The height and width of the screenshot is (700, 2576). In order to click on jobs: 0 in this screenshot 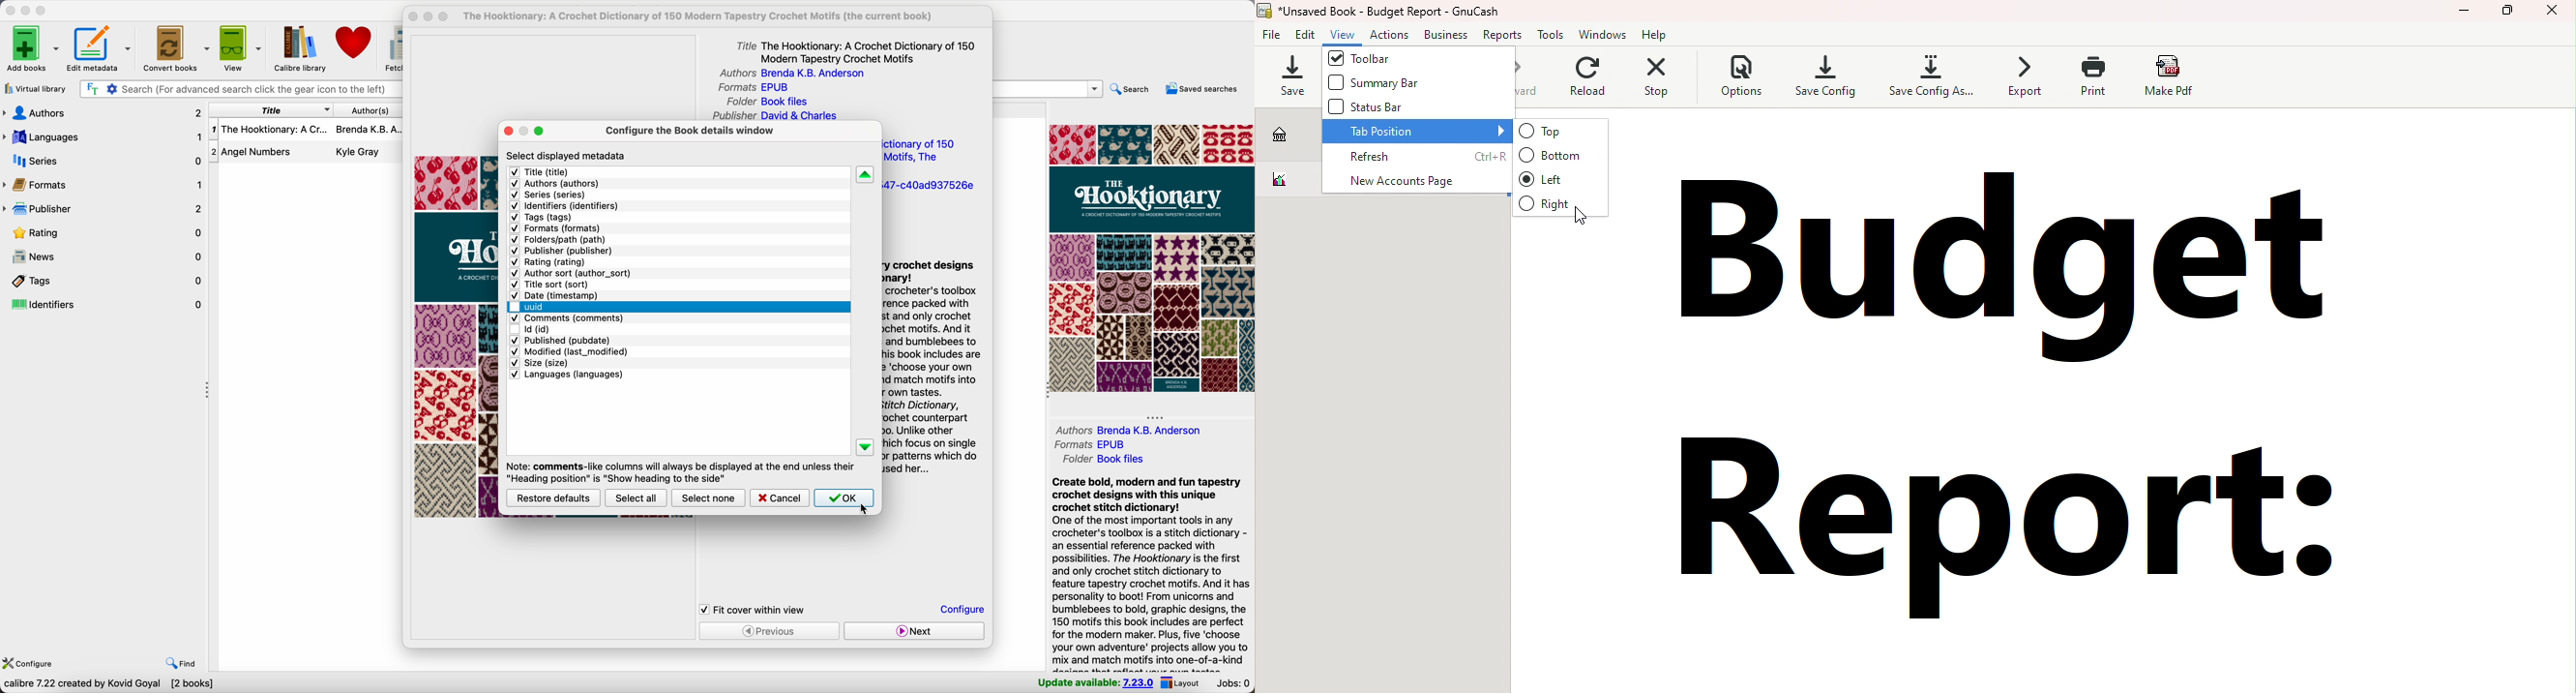, I will do `click(1232, 684)`.